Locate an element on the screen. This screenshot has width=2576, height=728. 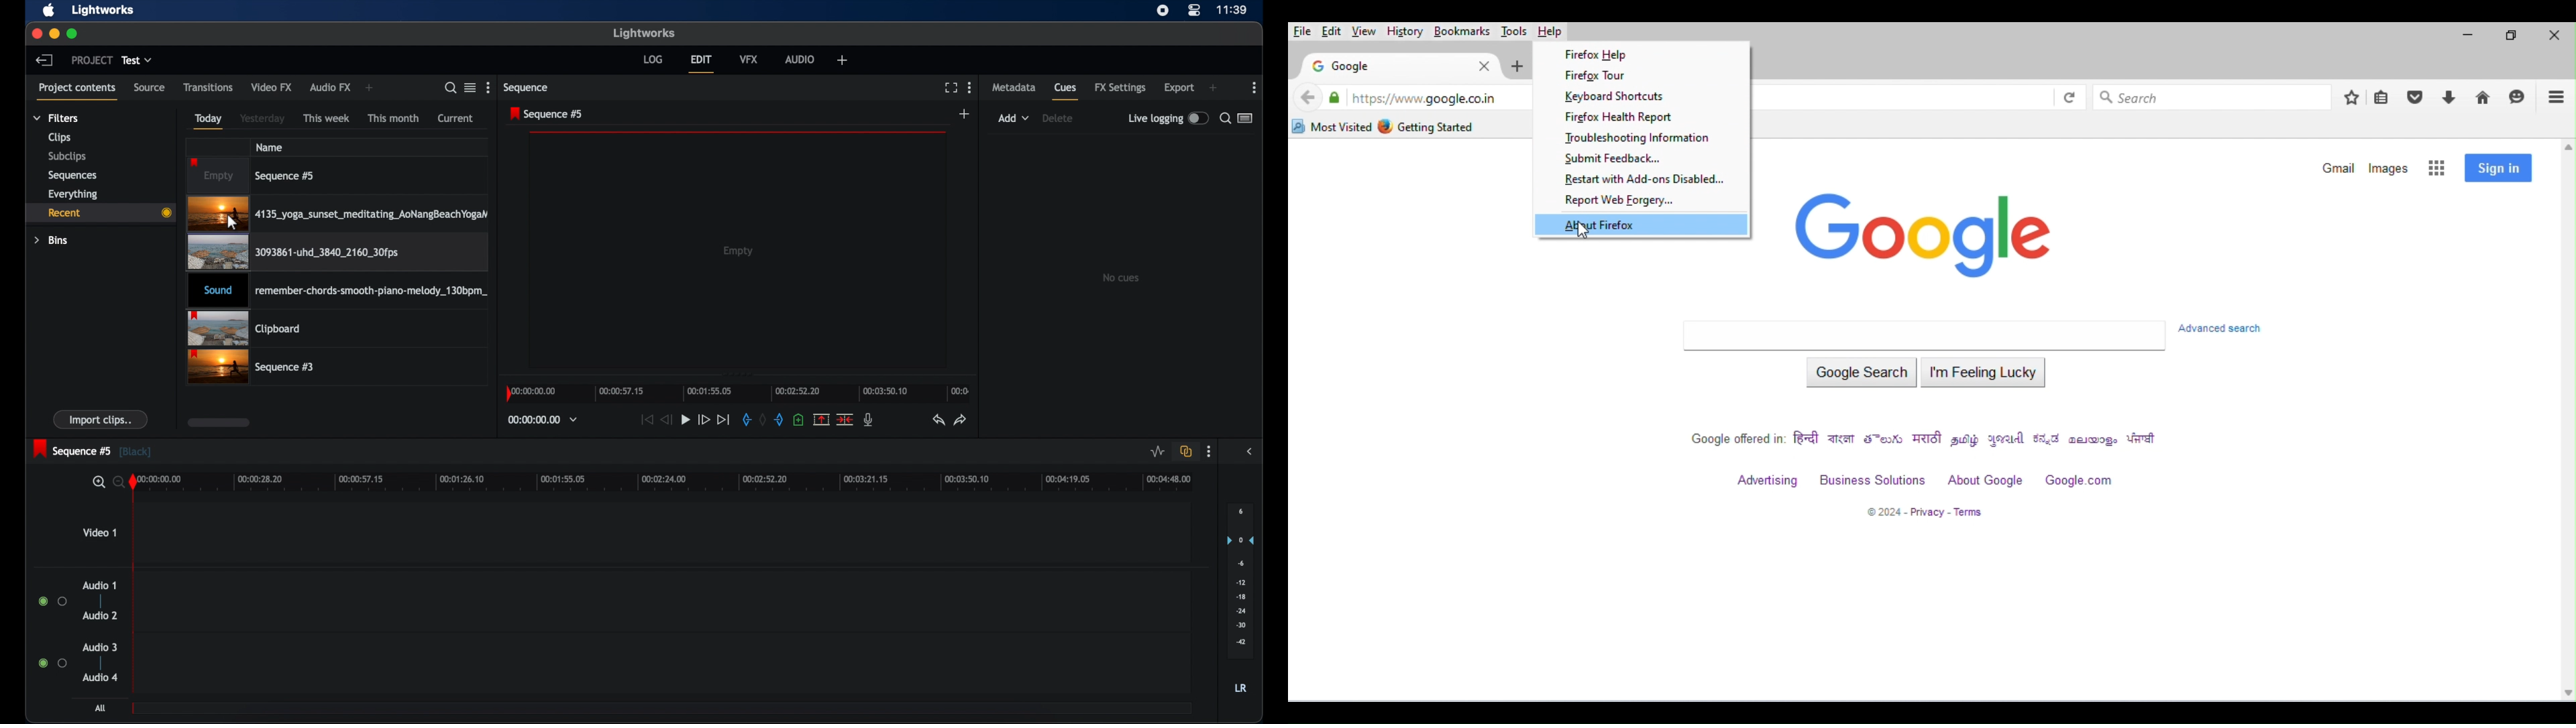
empty is located at coordinates (739, 251).